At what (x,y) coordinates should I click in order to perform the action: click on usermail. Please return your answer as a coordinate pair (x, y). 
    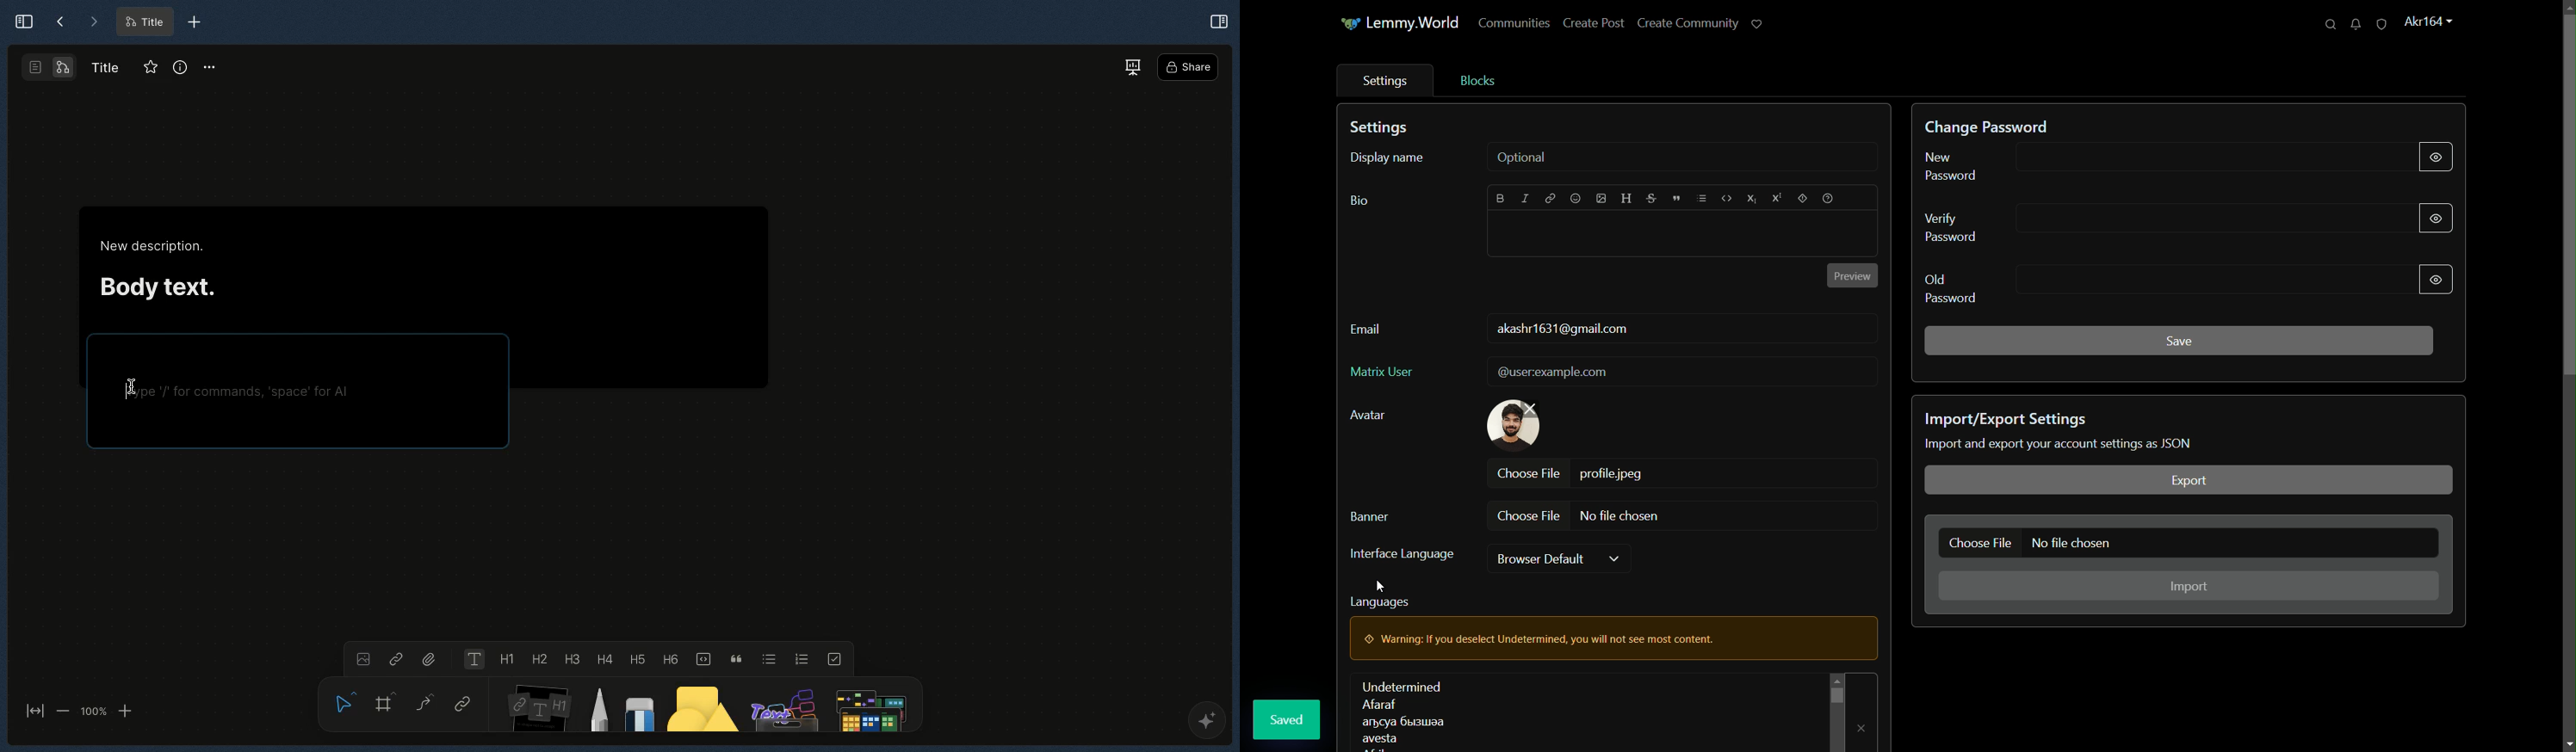
    Looking at the image, I should click on (1564, 329).